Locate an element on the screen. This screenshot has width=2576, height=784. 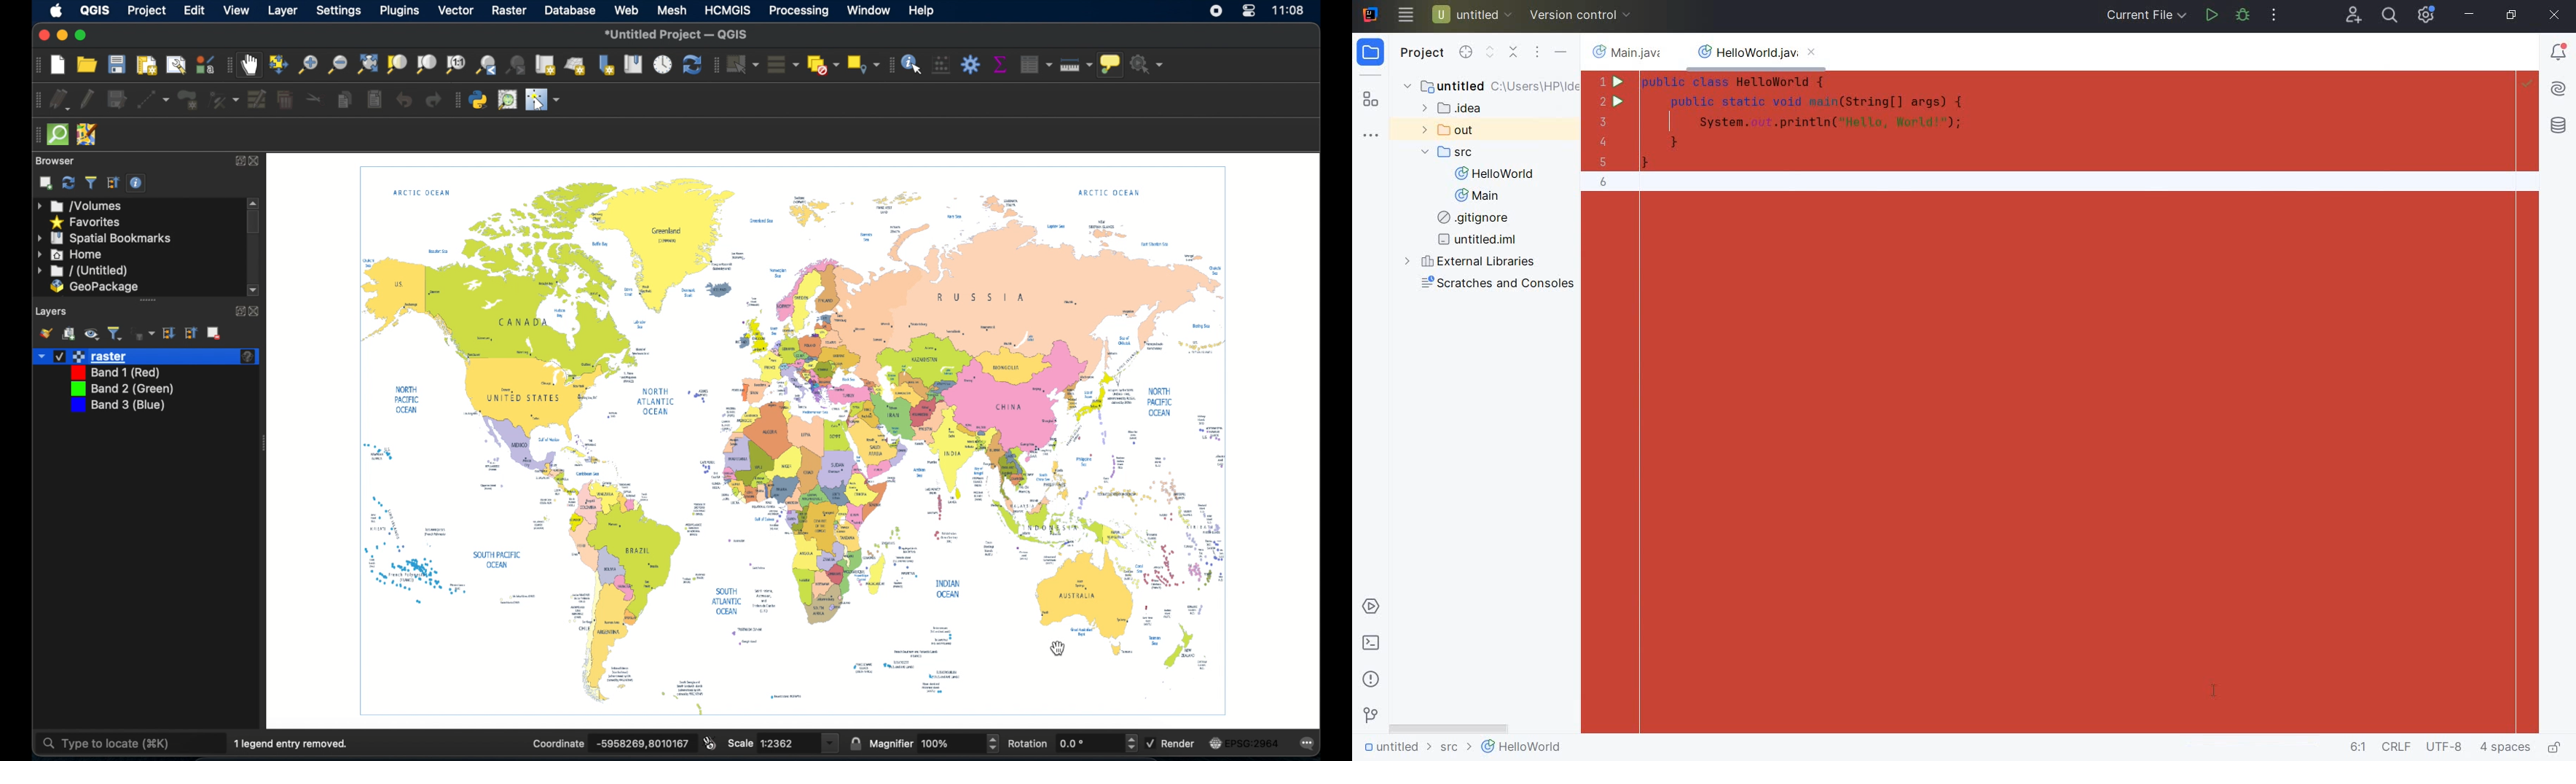
IDE and Project Settings is located at coordinates (2429, 16).